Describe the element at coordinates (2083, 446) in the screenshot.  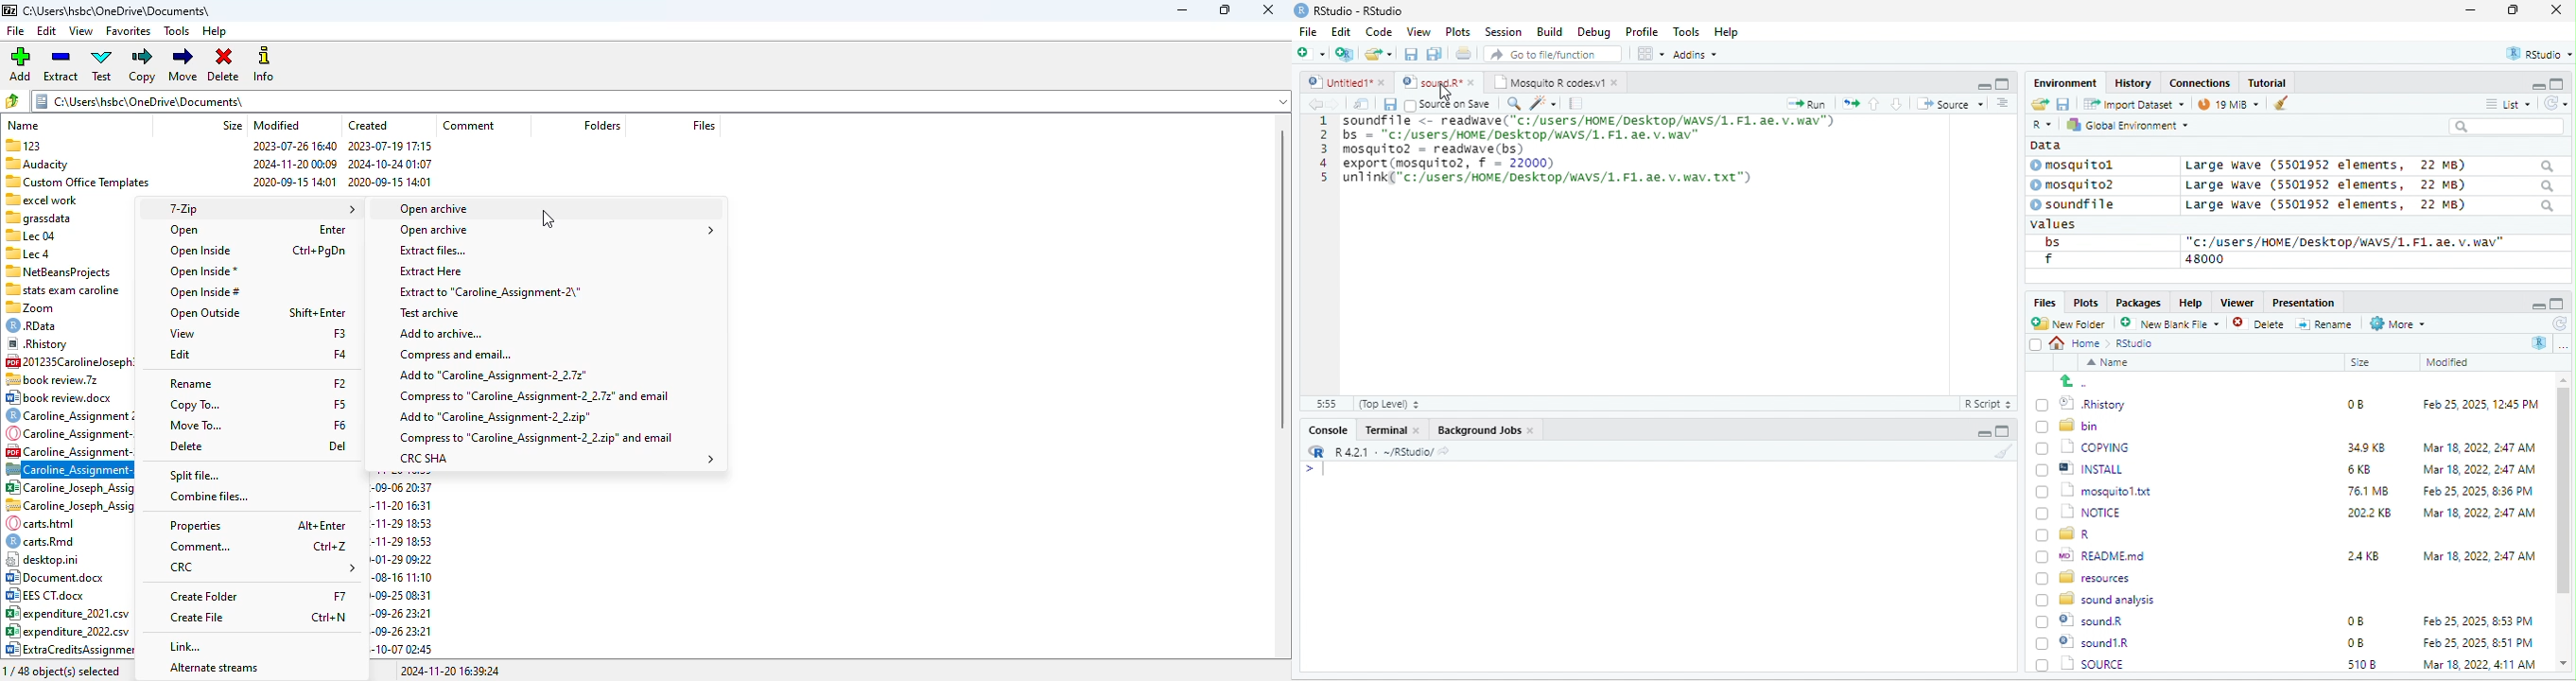
I see `‘| COPYING` at that location.